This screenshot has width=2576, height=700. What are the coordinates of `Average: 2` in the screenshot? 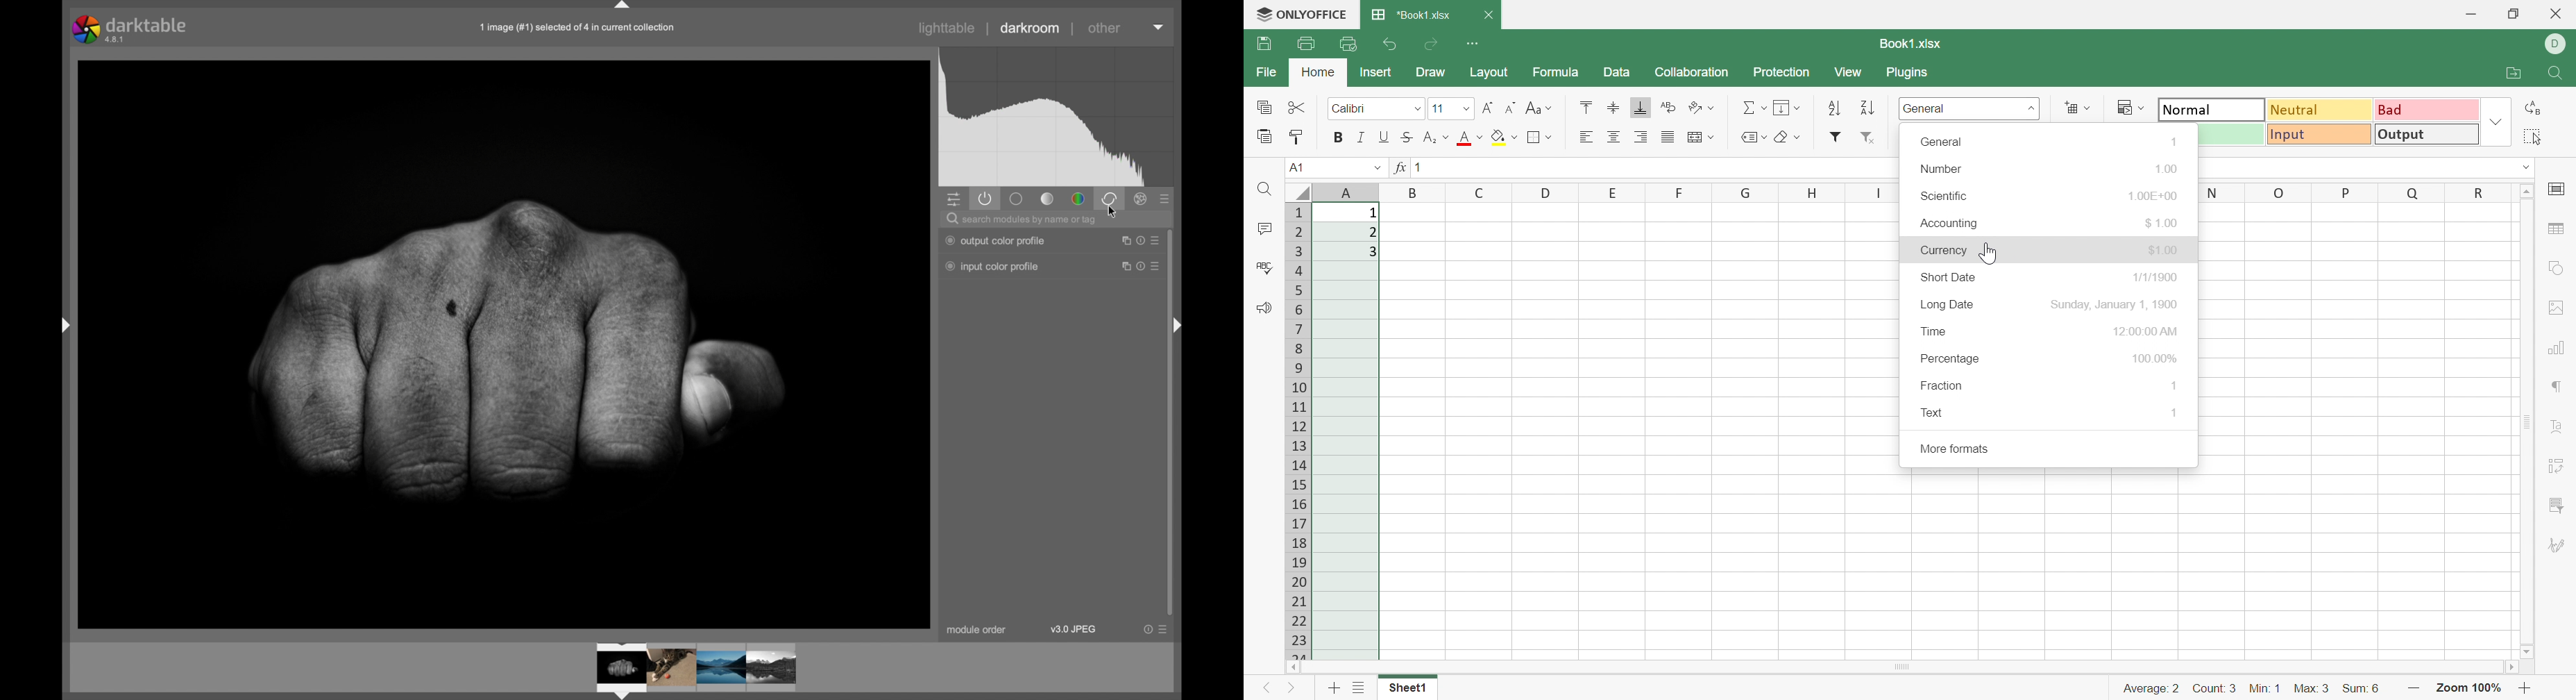 It's located at (2151, 689).